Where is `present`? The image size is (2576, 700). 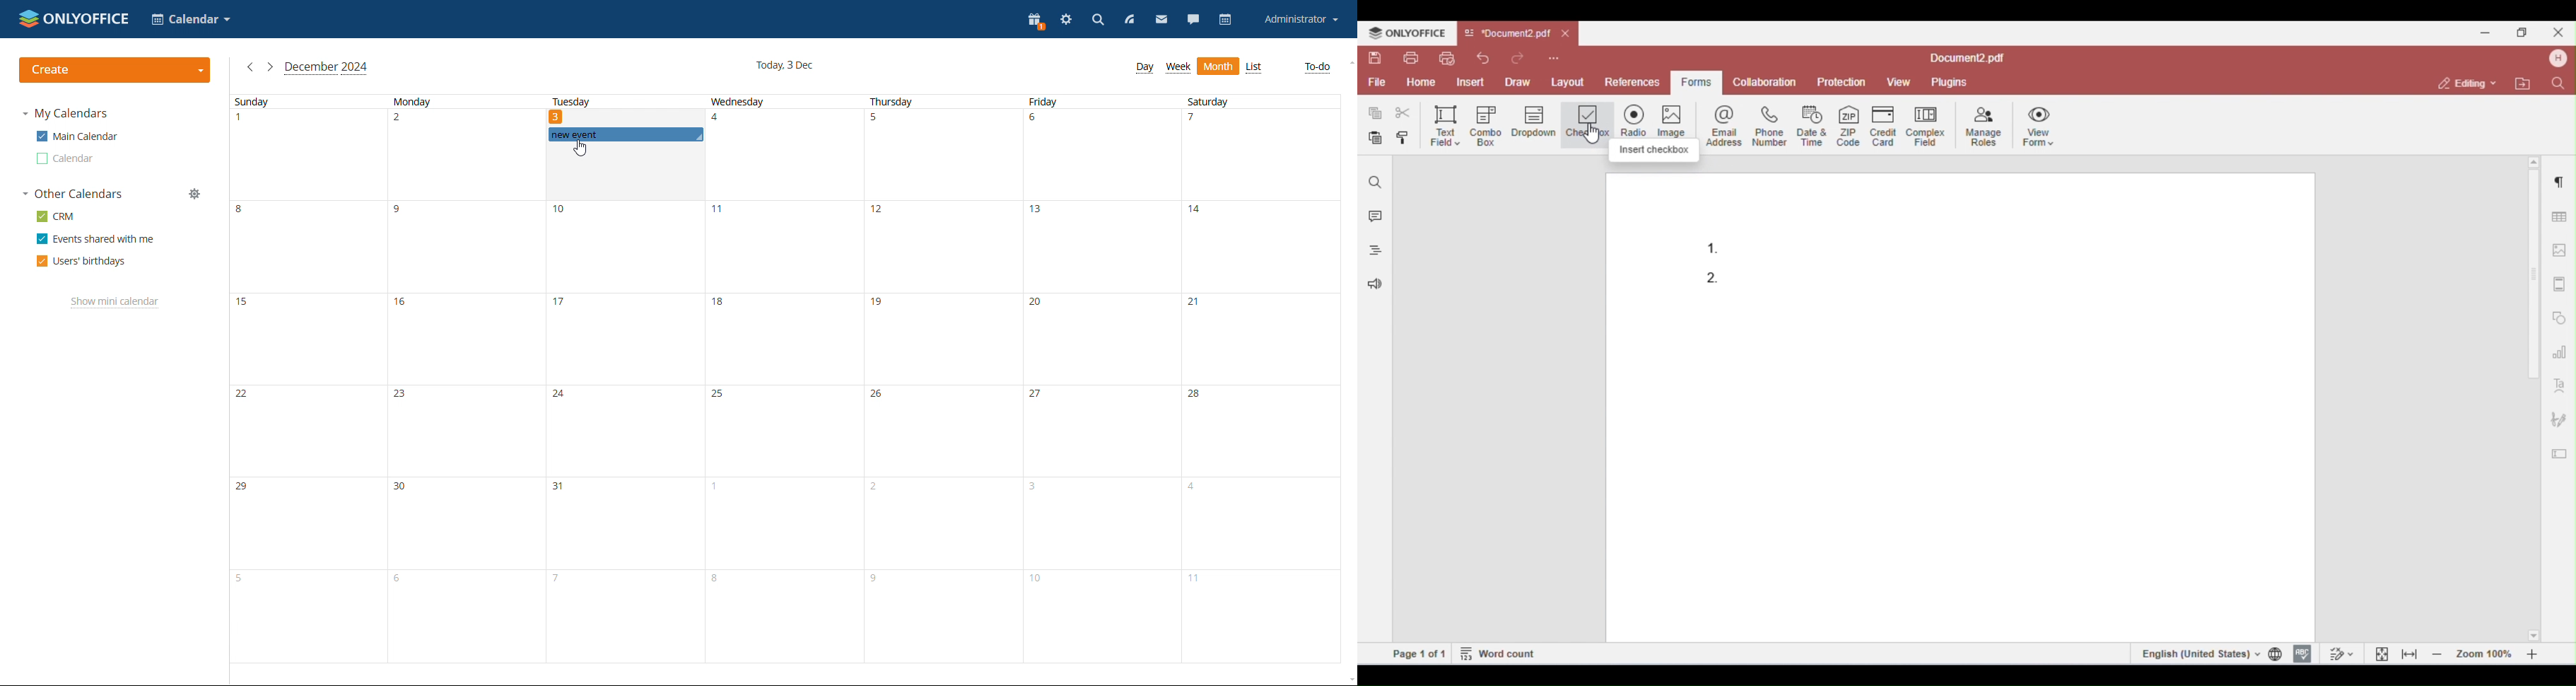
present is located at coordinates (1036, 21).